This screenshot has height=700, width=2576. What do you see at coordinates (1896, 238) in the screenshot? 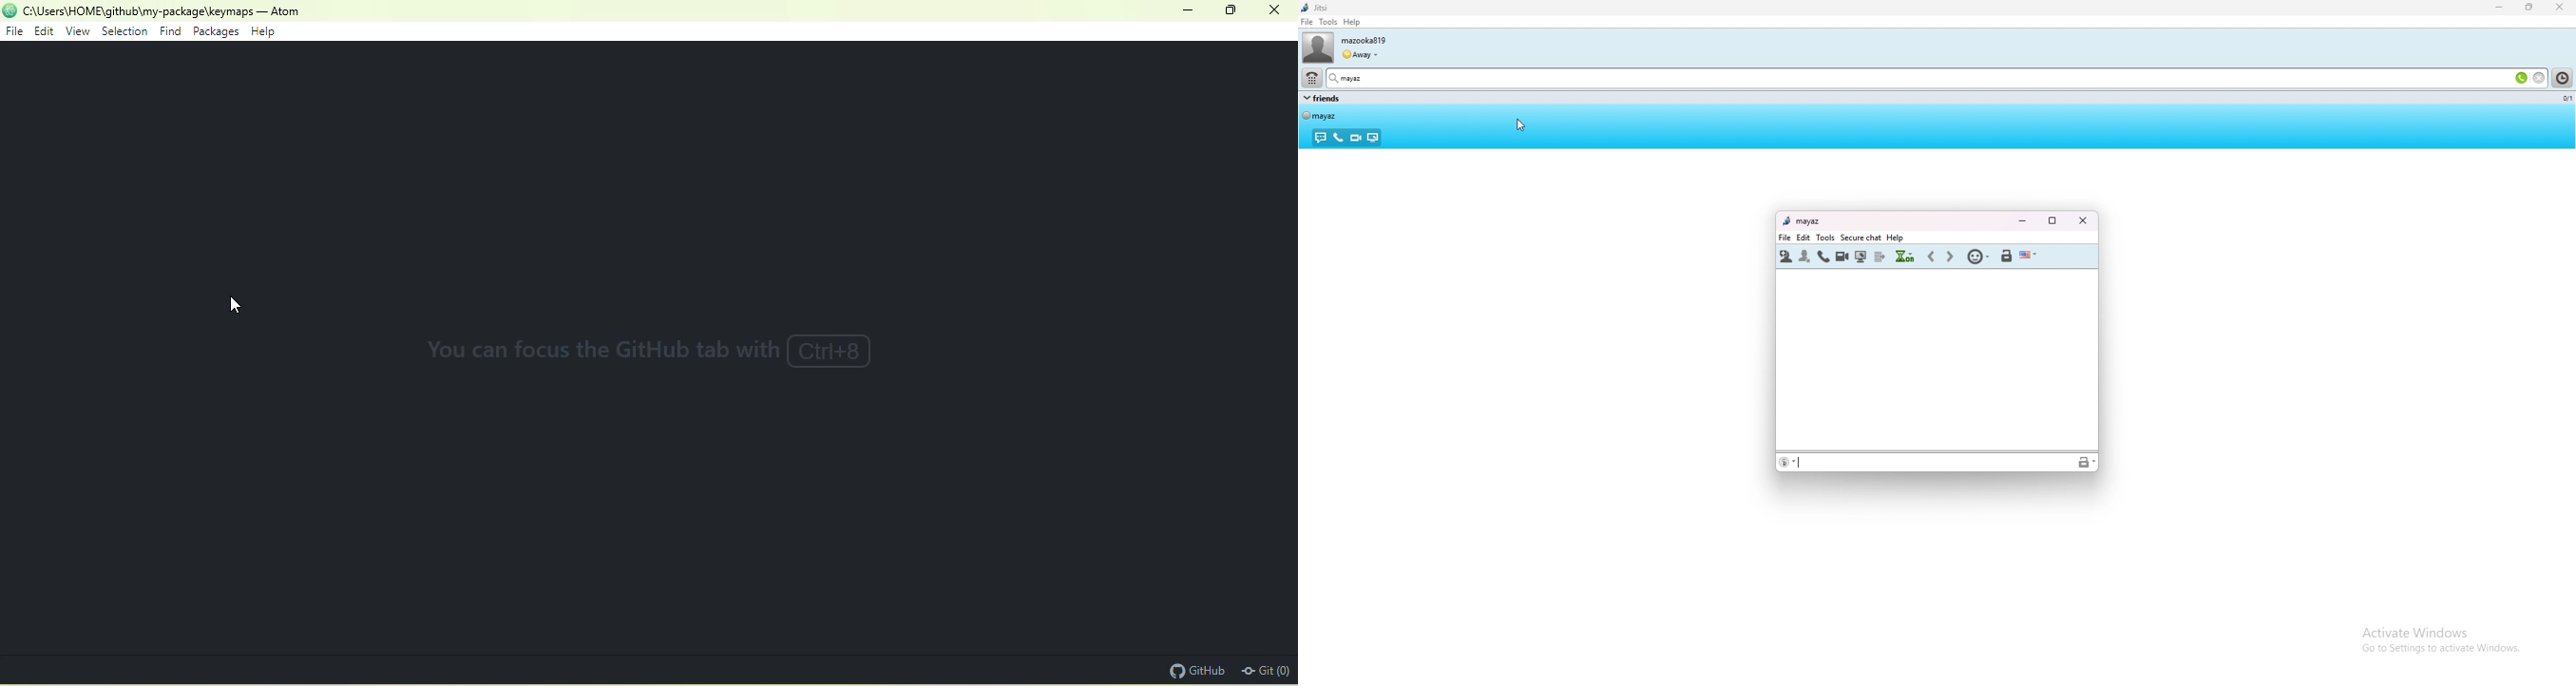
I see `help` at bounding box center [1896, 238].